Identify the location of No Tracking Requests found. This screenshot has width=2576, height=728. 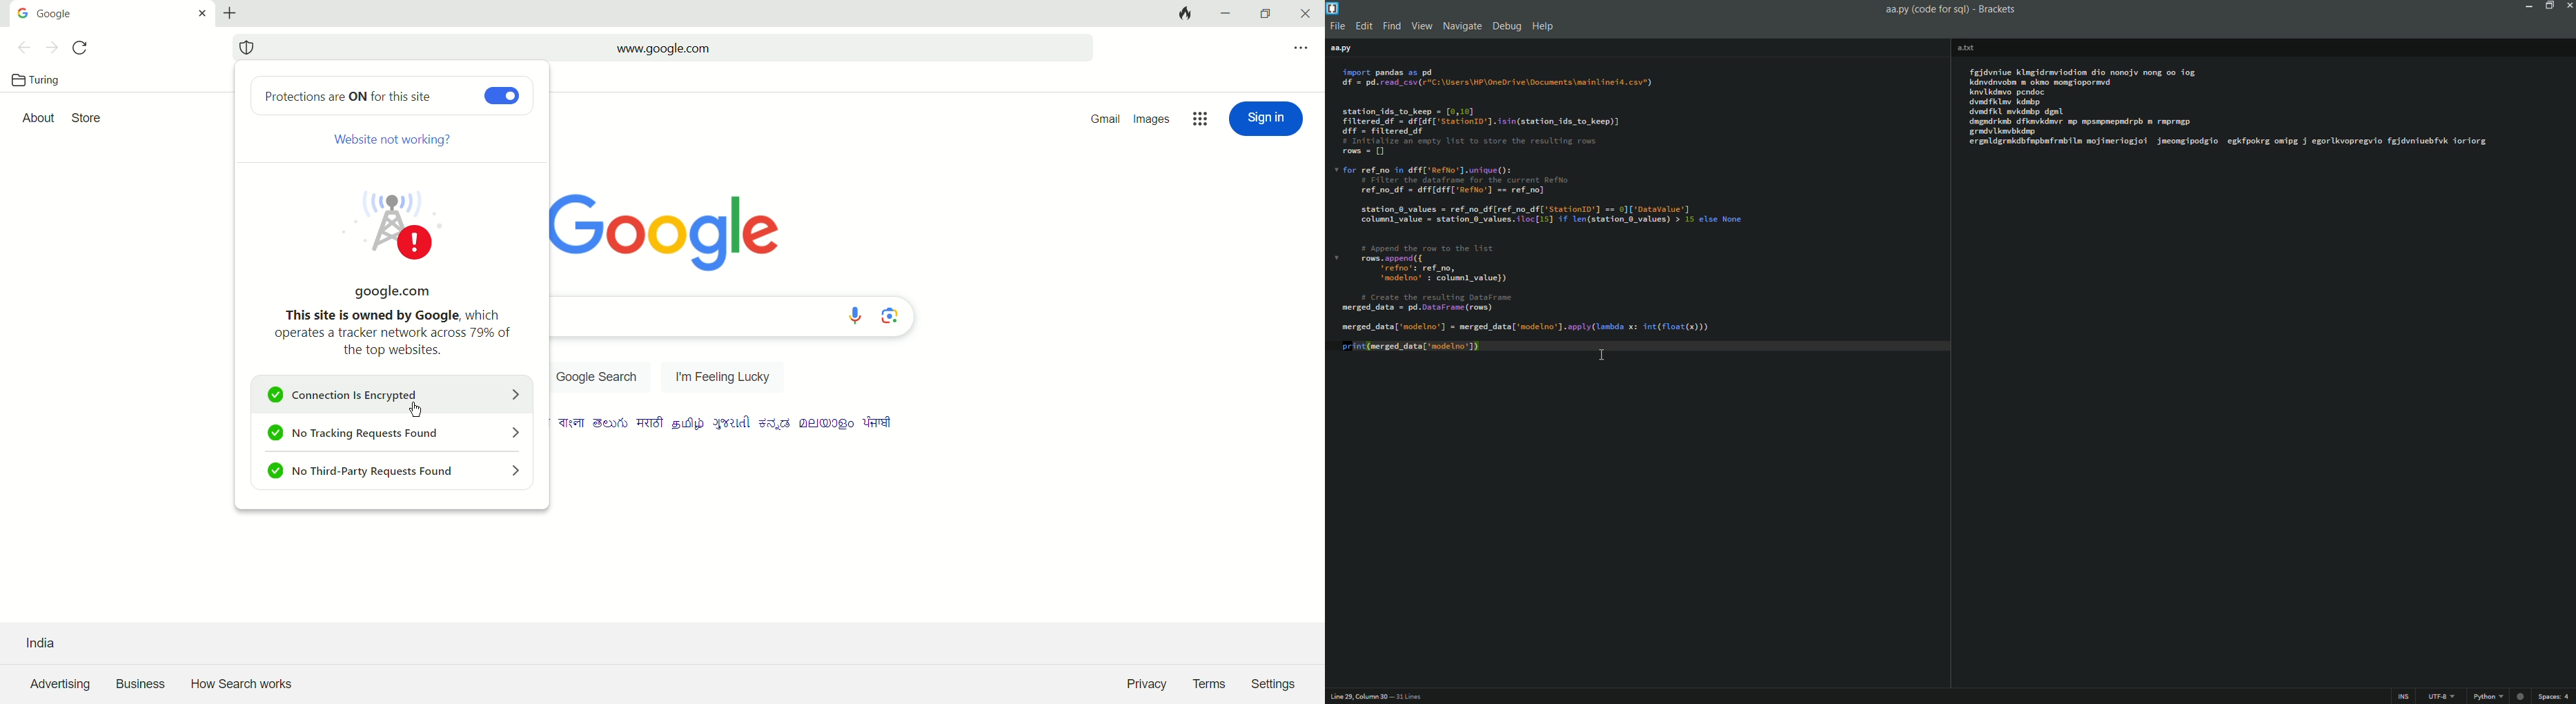
(392, 434).